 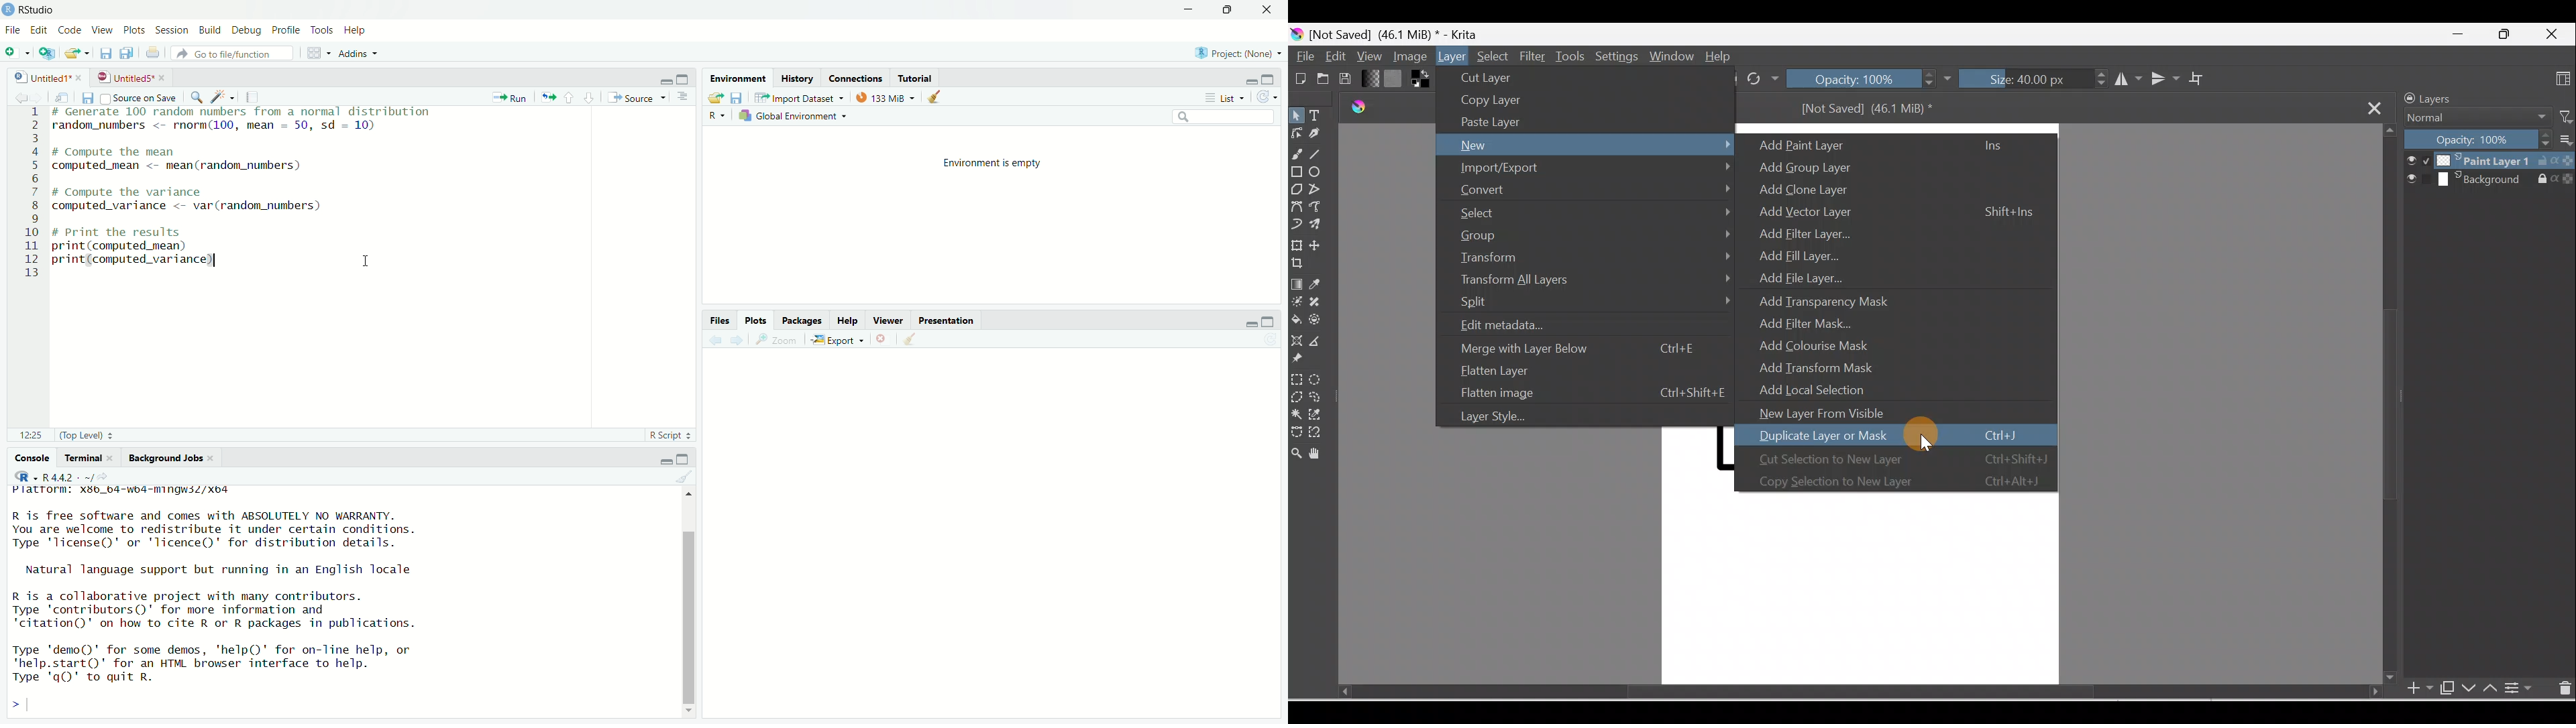 I want to click on Polyline tool, so click(x=1321, y=191).